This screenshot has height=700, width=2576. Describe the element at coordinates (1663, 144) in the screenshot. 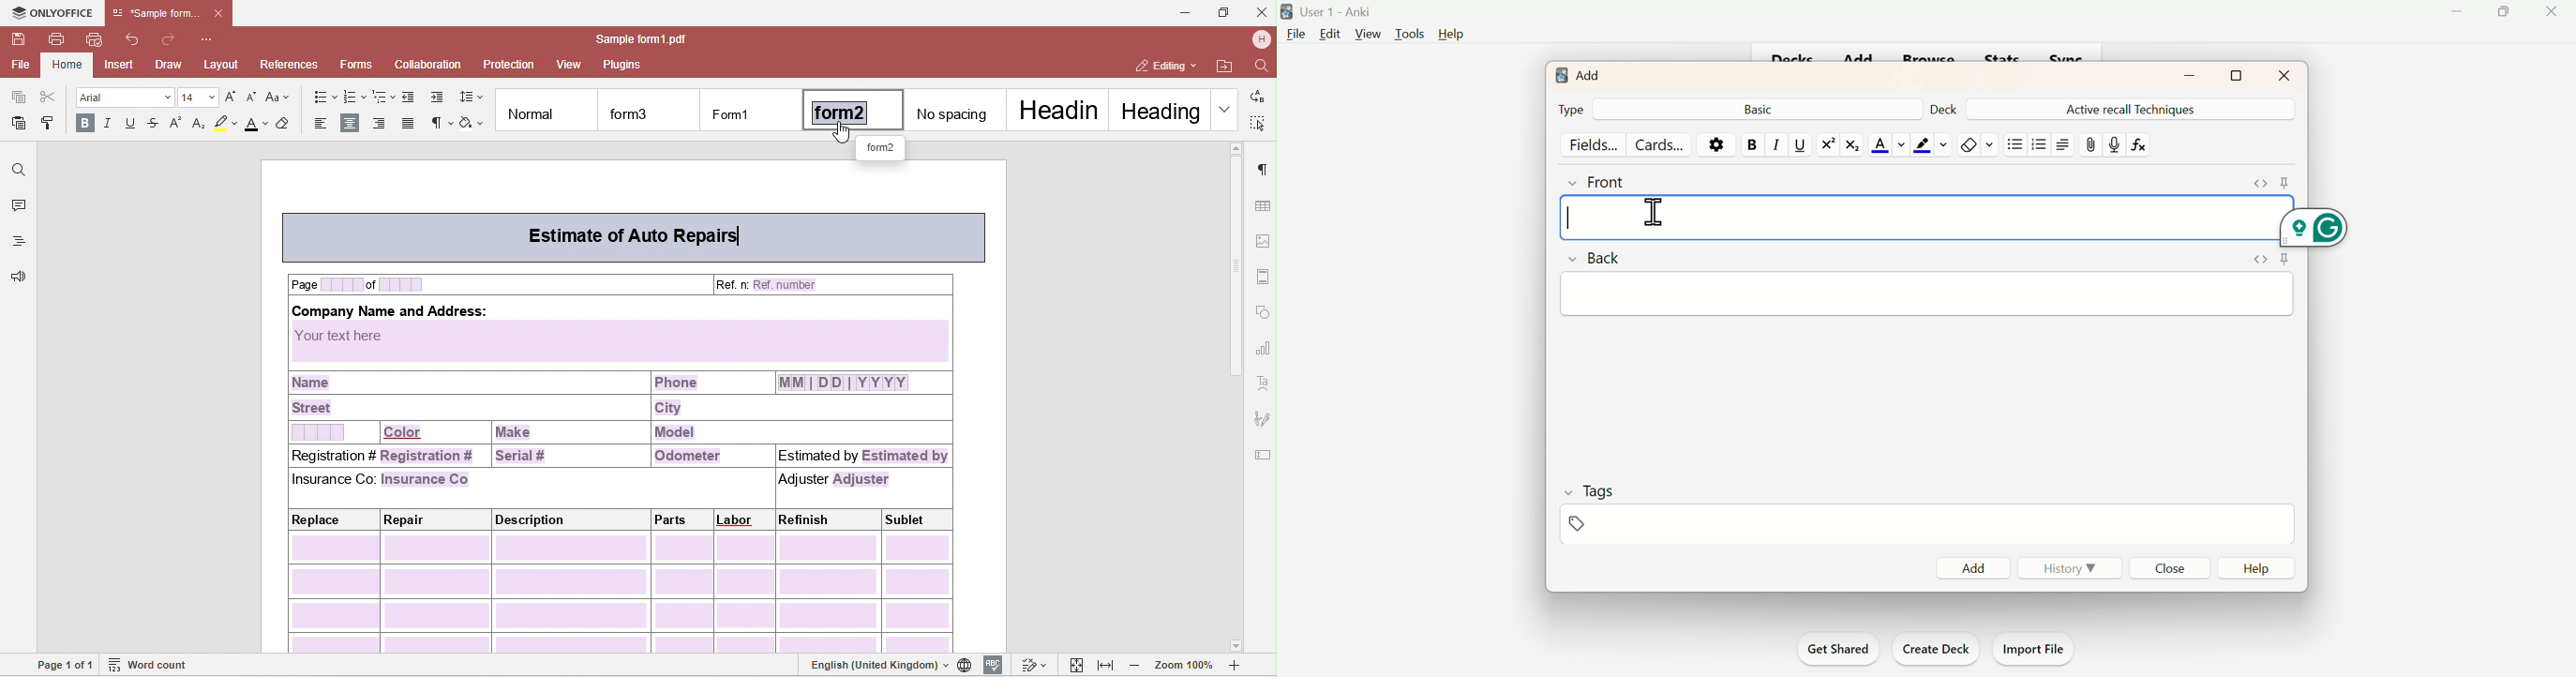

I see `Cards` at that location.